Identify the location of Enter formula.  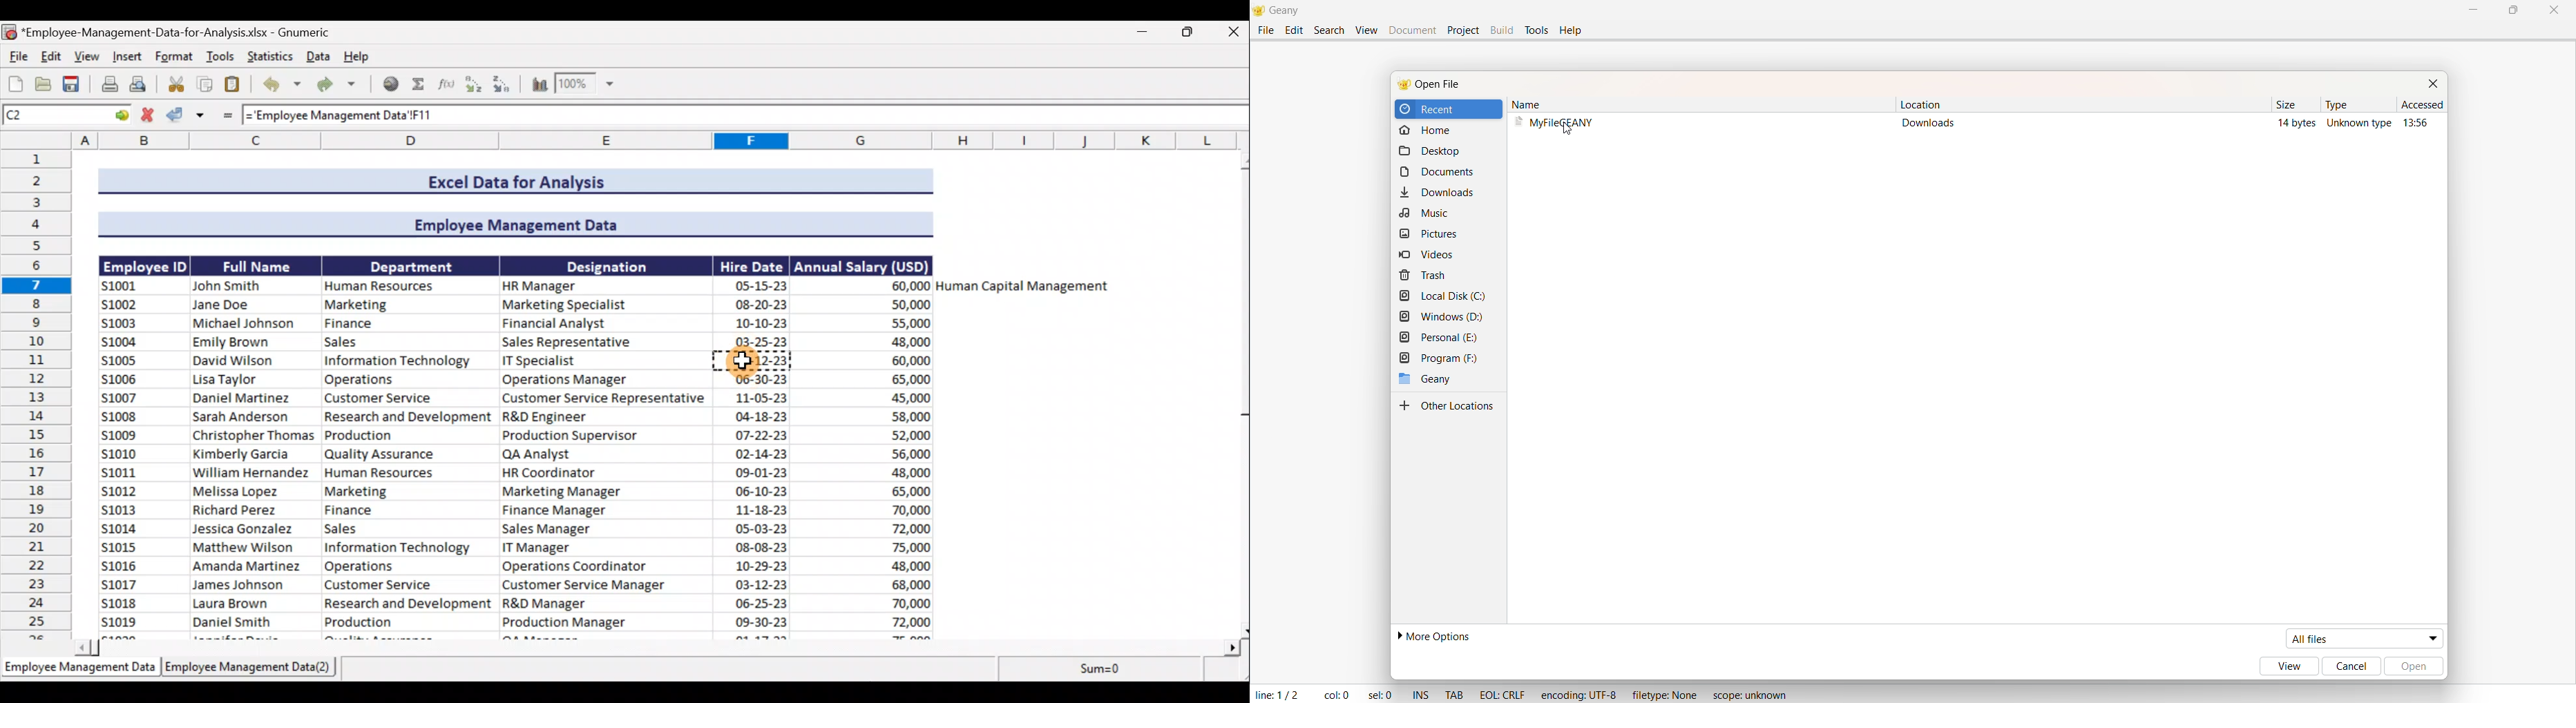
(222, 118).